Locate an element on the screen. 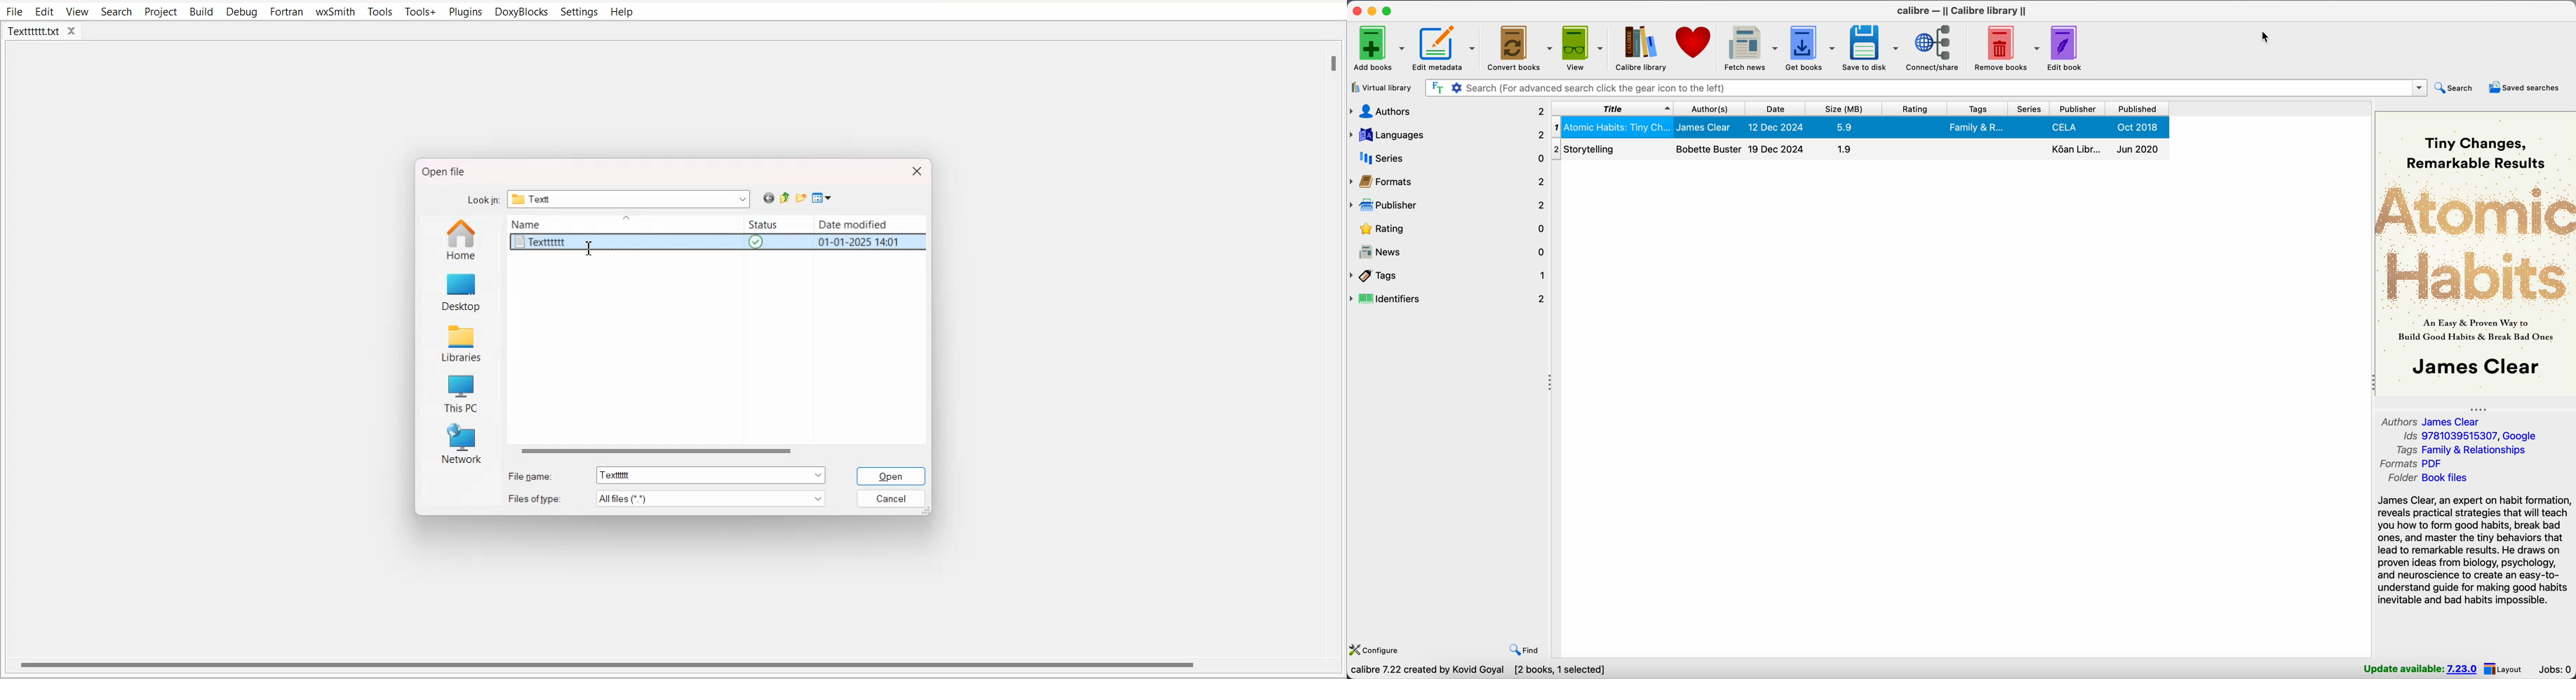  folder Book files is located at coordinates (2430, 478).